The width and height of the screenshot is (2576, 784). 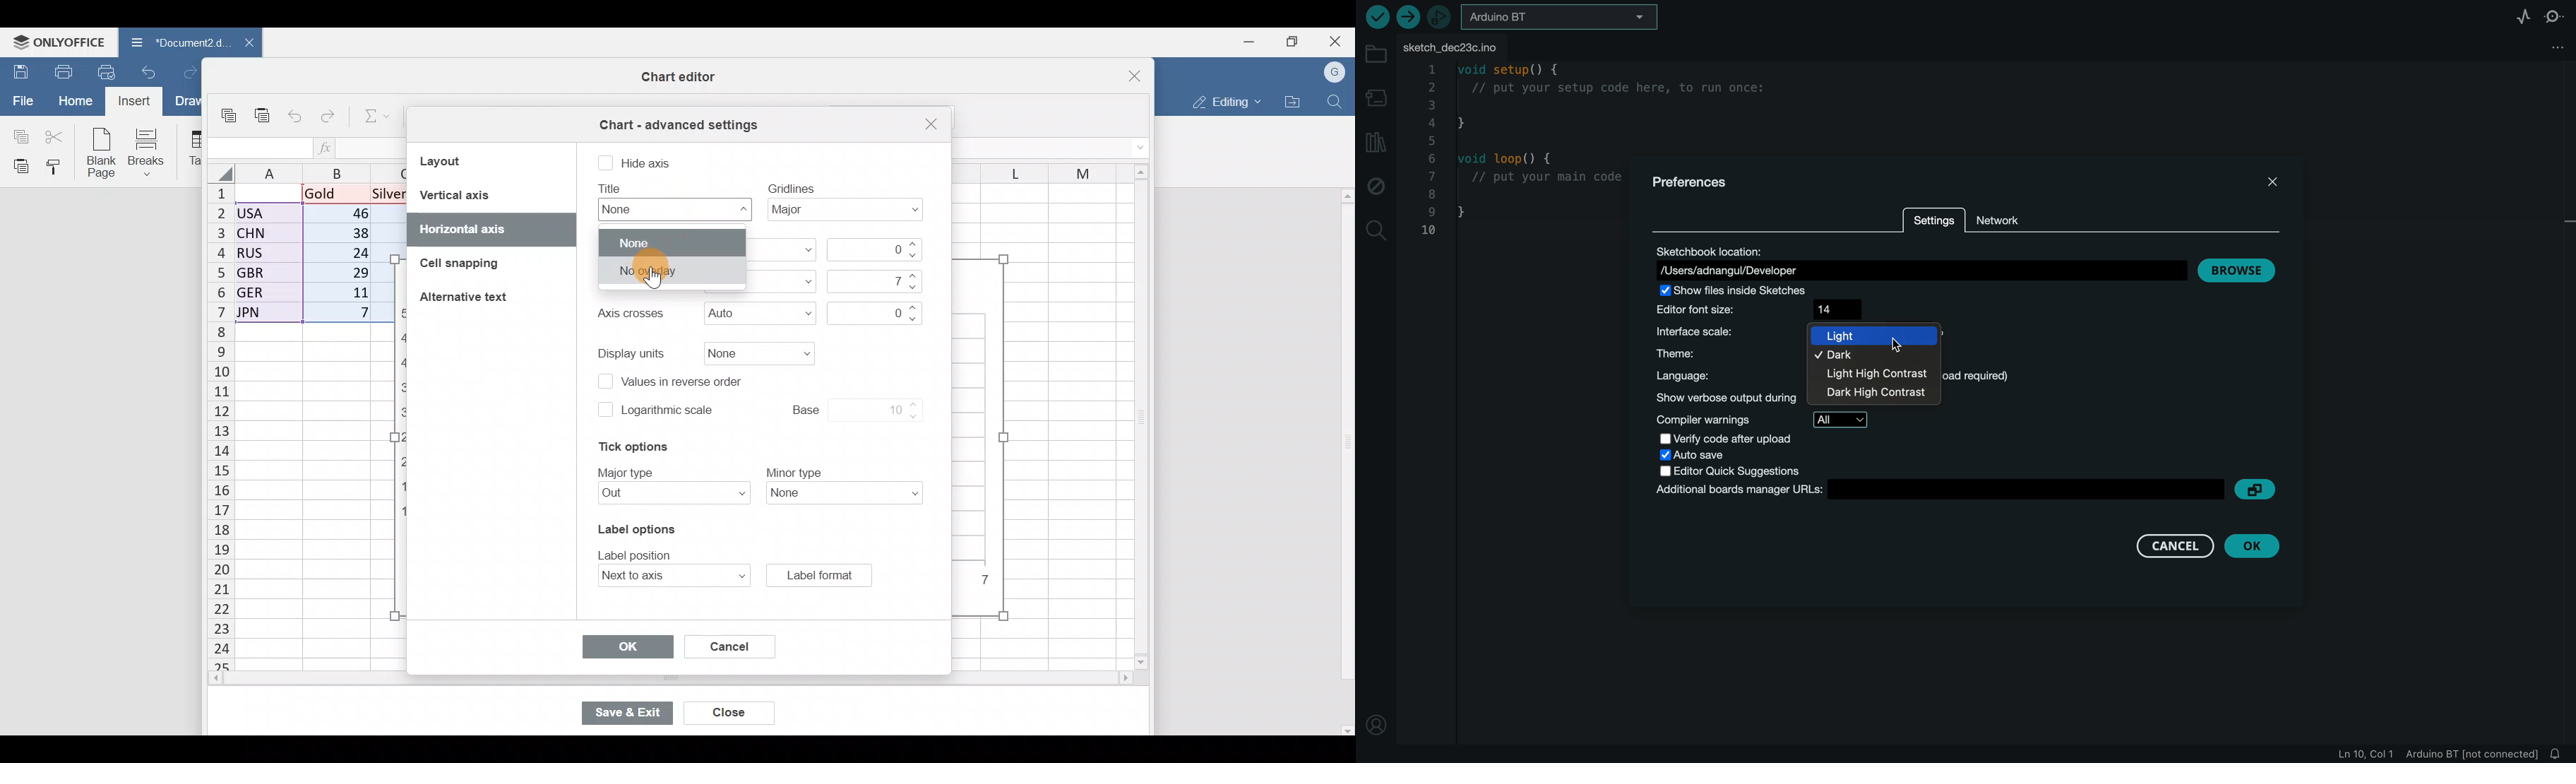 I want to click on Gridlines, so click(x=850, y=213).